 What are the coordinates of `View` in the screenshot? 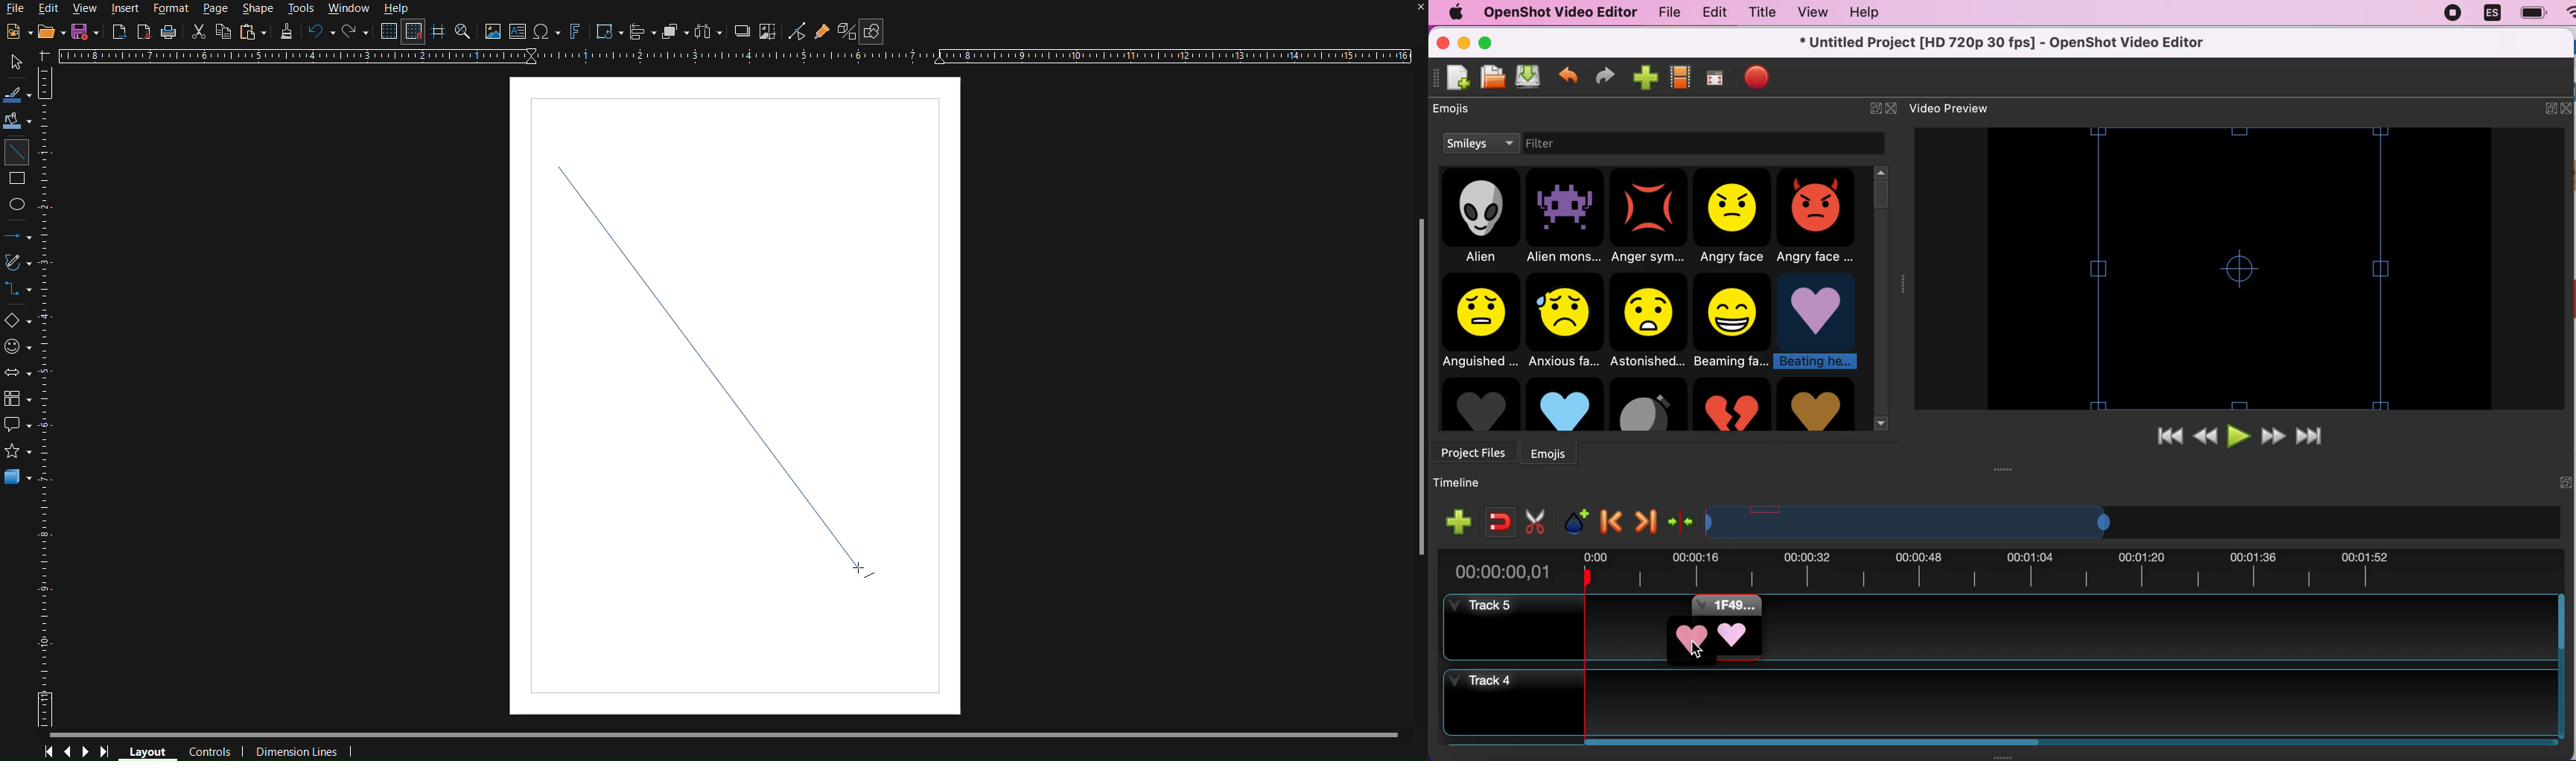 It's located at (86, 8).